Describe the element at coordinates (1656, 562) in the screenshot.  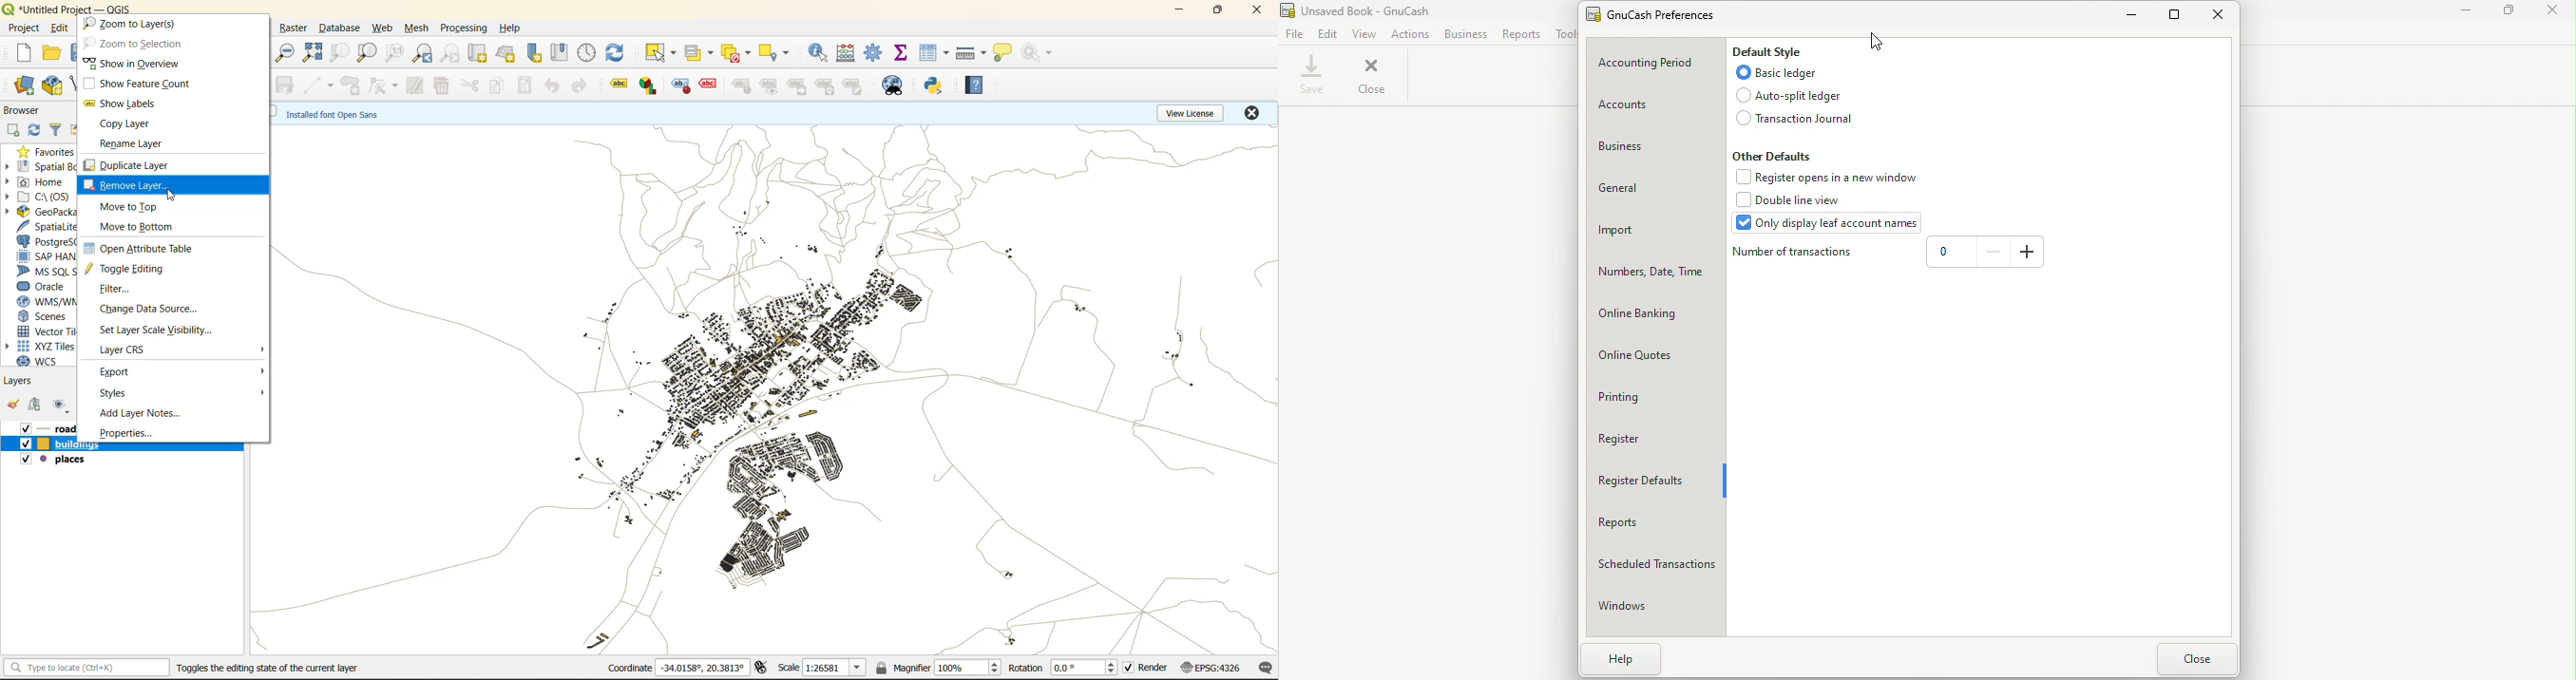
I see `Scheduled transactions` at that location.